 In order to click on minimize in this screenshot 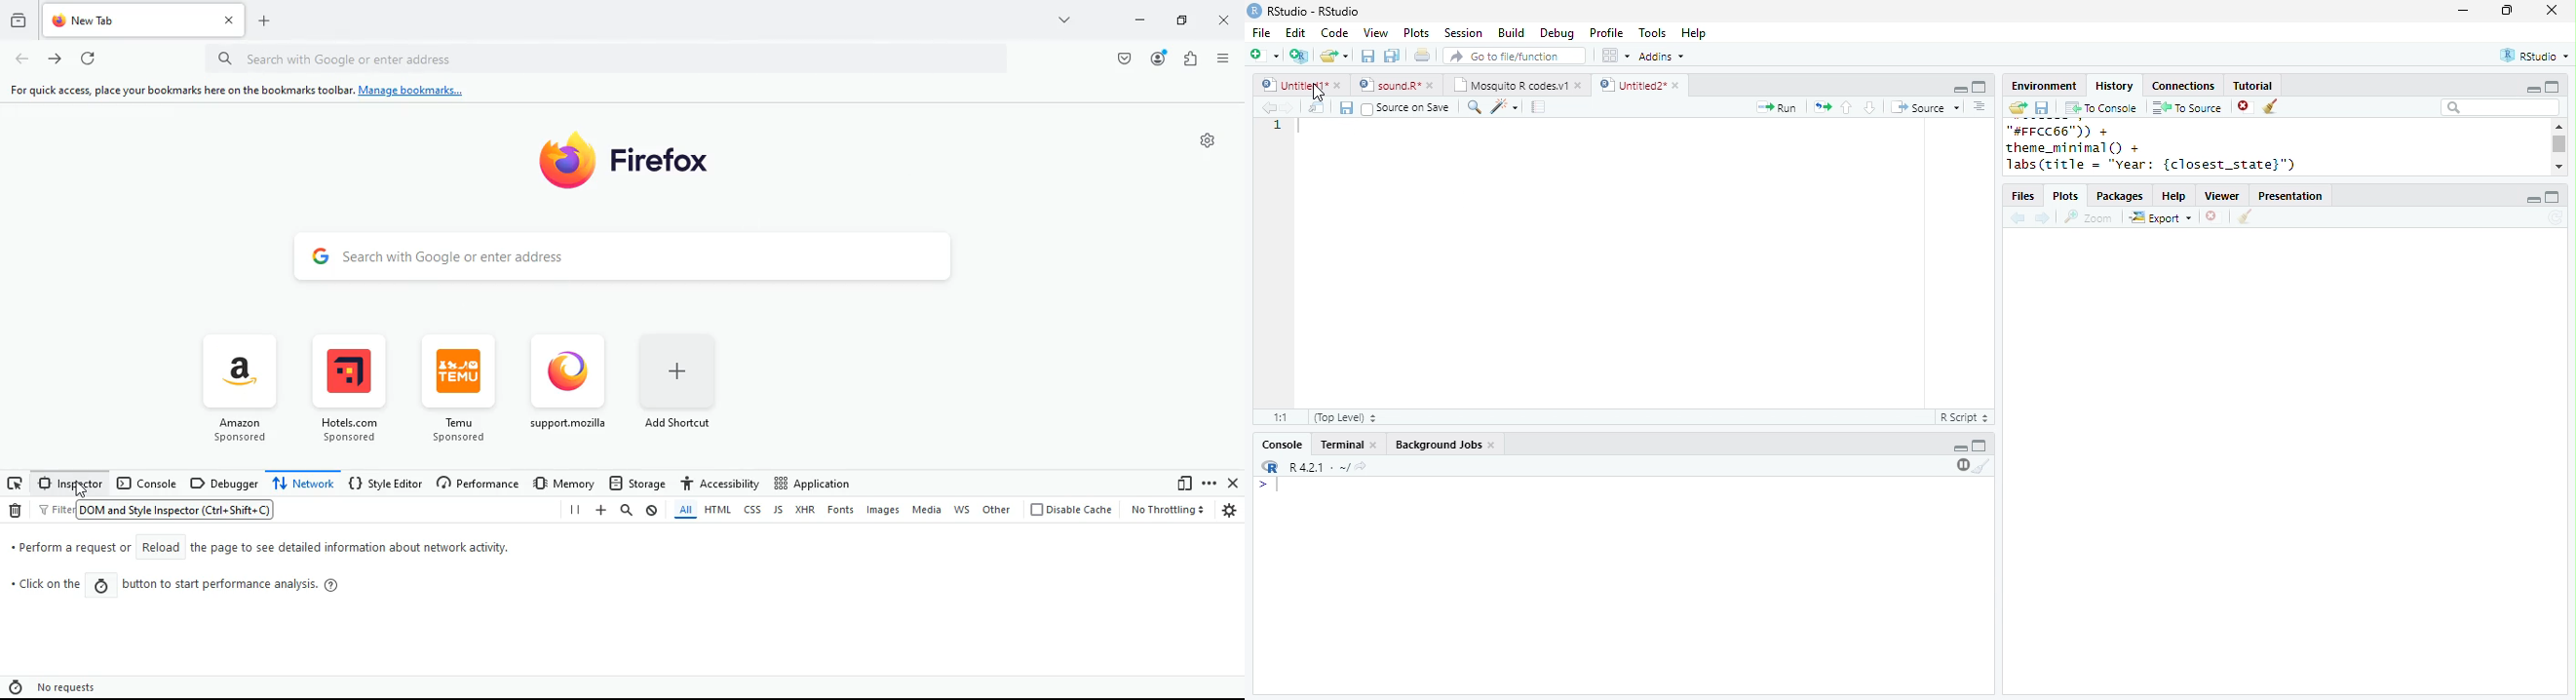, I will do `click(1960, 88)`.